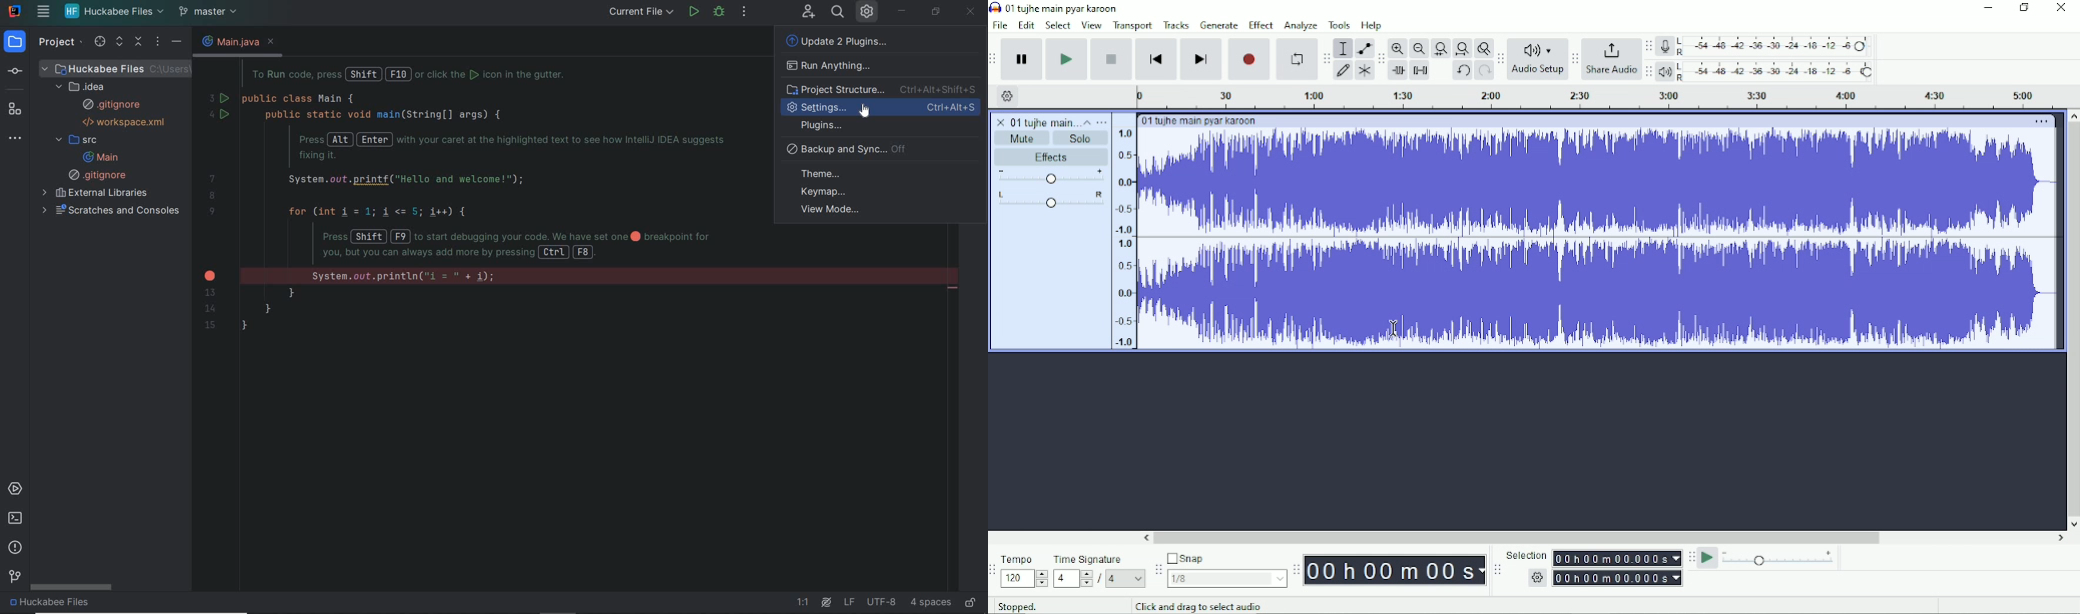 This screenshot has height=616, width=2100. Describe the element at coordinates (84, 86) in the screenshot. I see `.idea` at that location.